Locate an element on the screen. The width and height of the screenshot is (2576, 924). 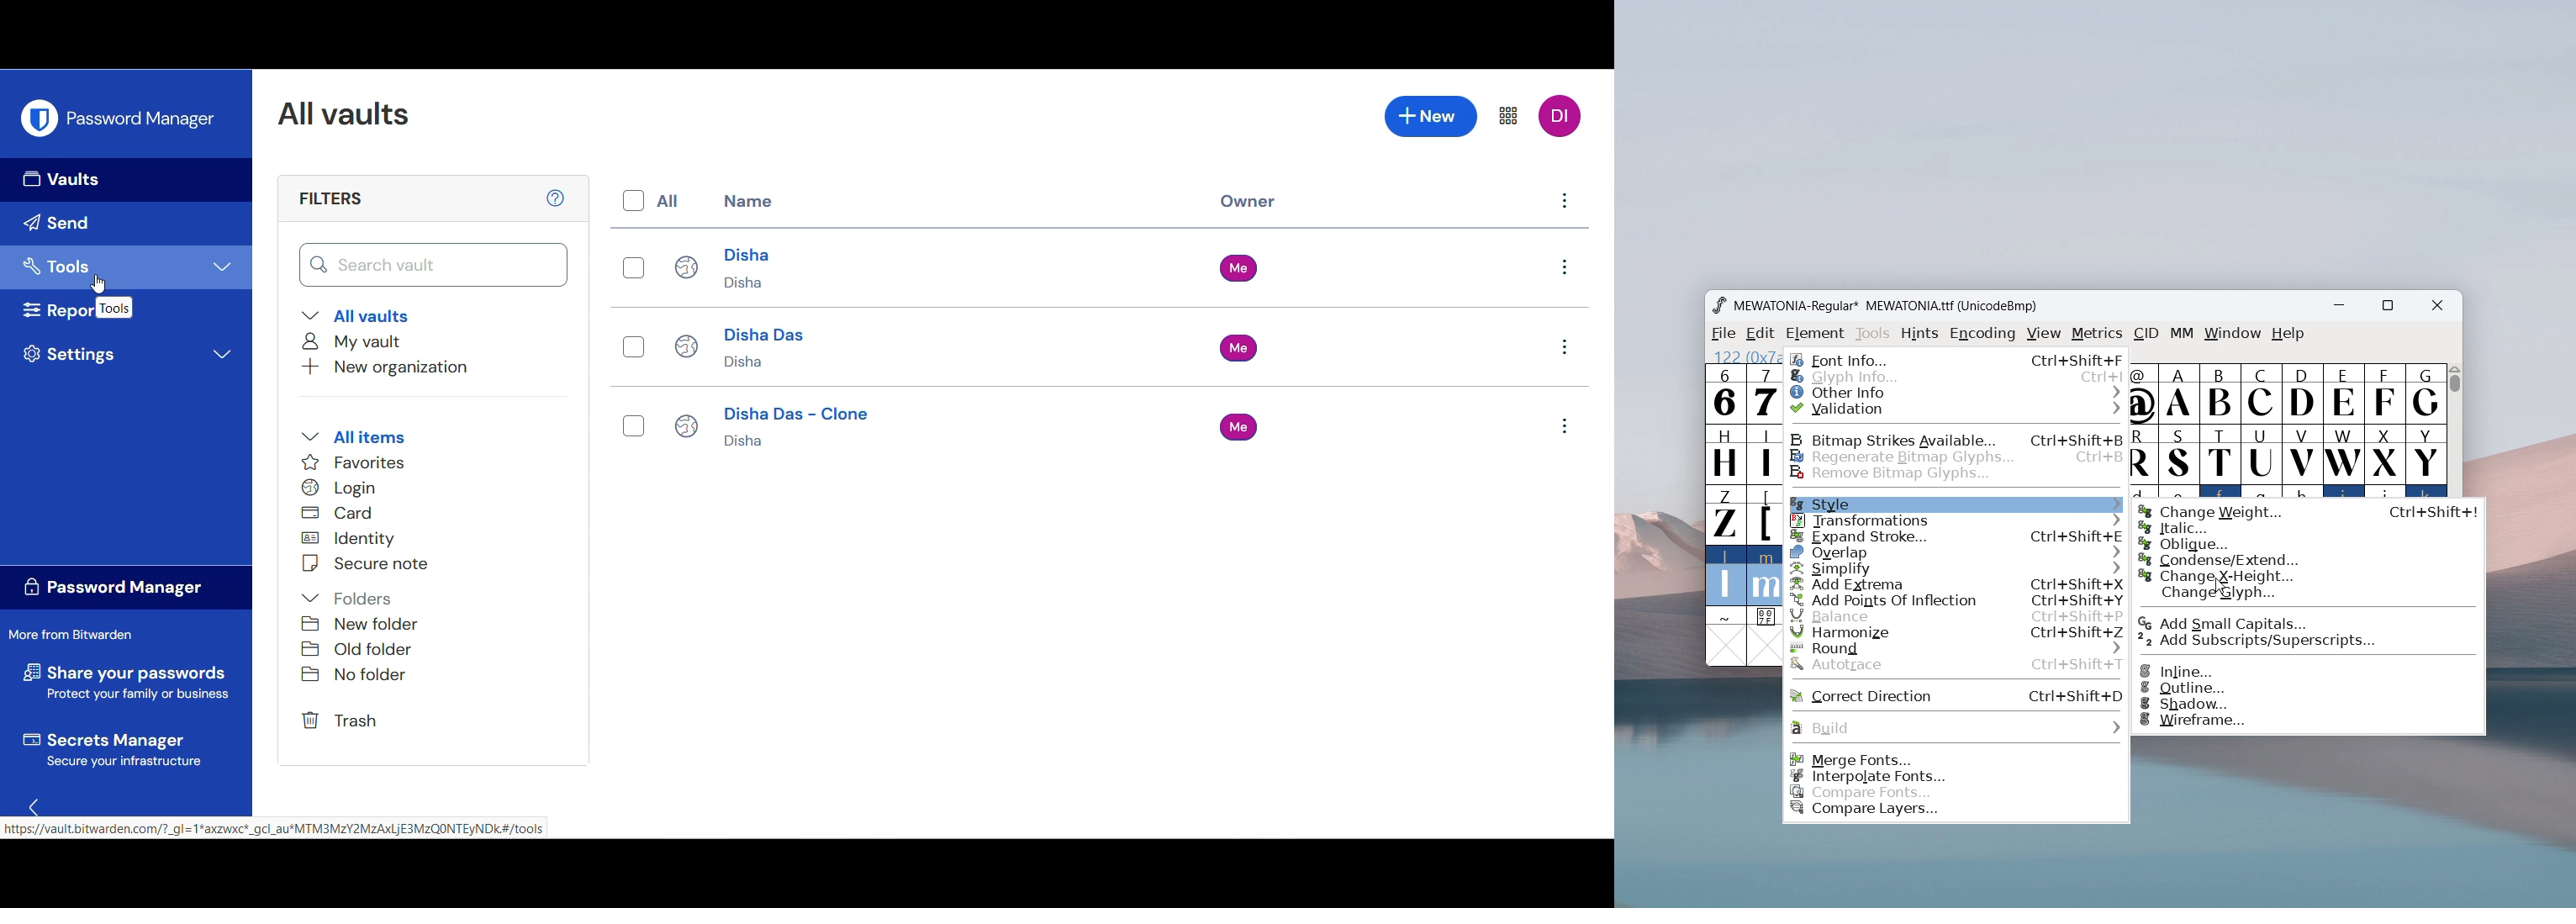
Toggle on/off for Disha Das - Clone is located at coordinates (634, 426).